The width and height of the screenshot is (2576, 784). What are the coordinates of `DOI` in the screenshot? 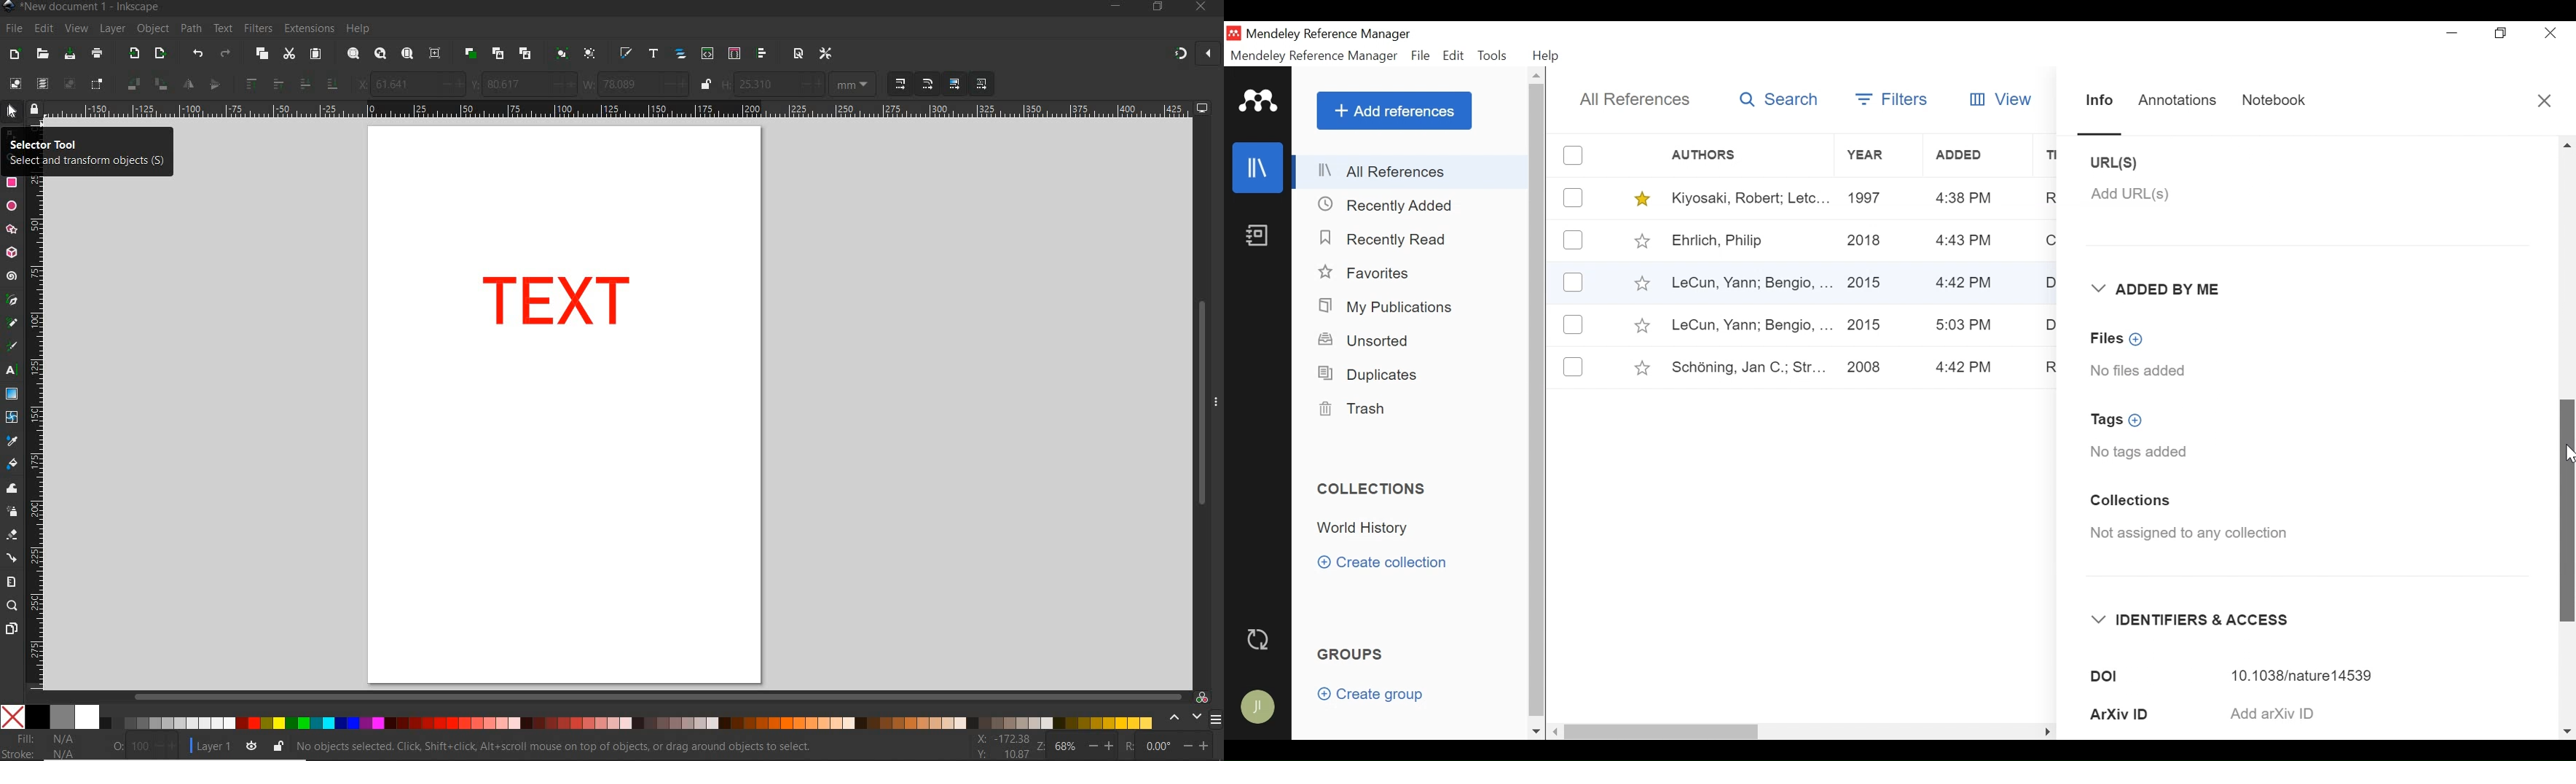 It's located at (2147, 676).